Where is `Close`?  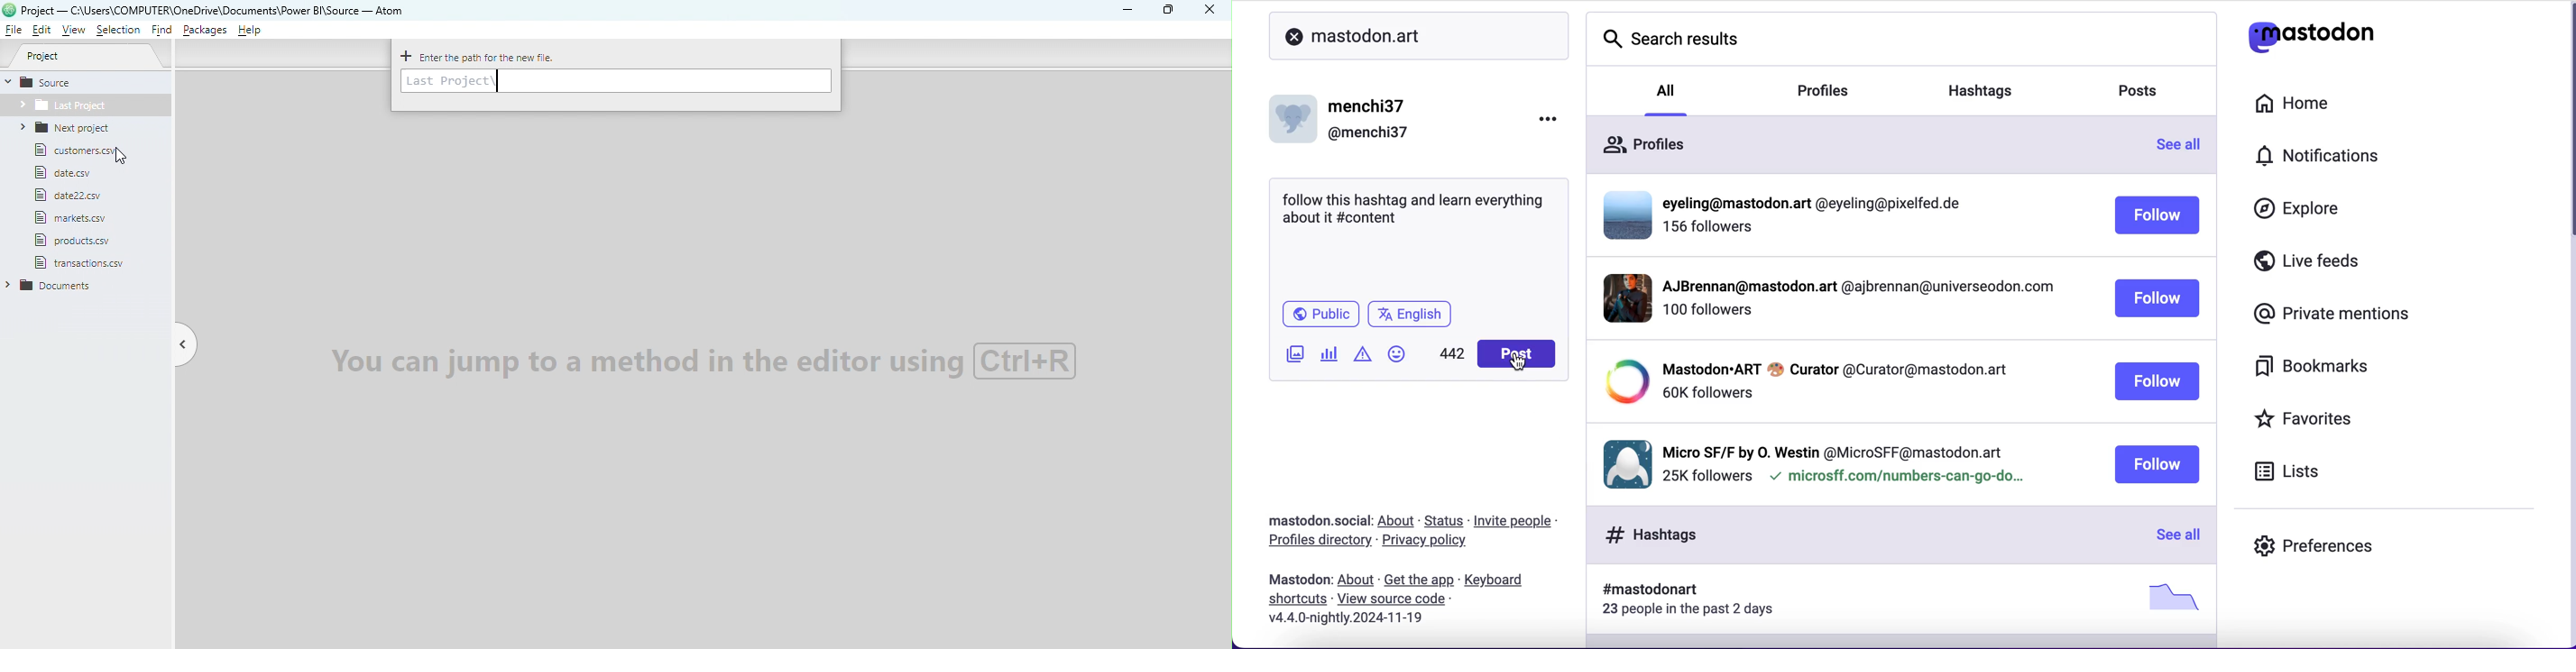 Close is located at coordinates (1210, 11).